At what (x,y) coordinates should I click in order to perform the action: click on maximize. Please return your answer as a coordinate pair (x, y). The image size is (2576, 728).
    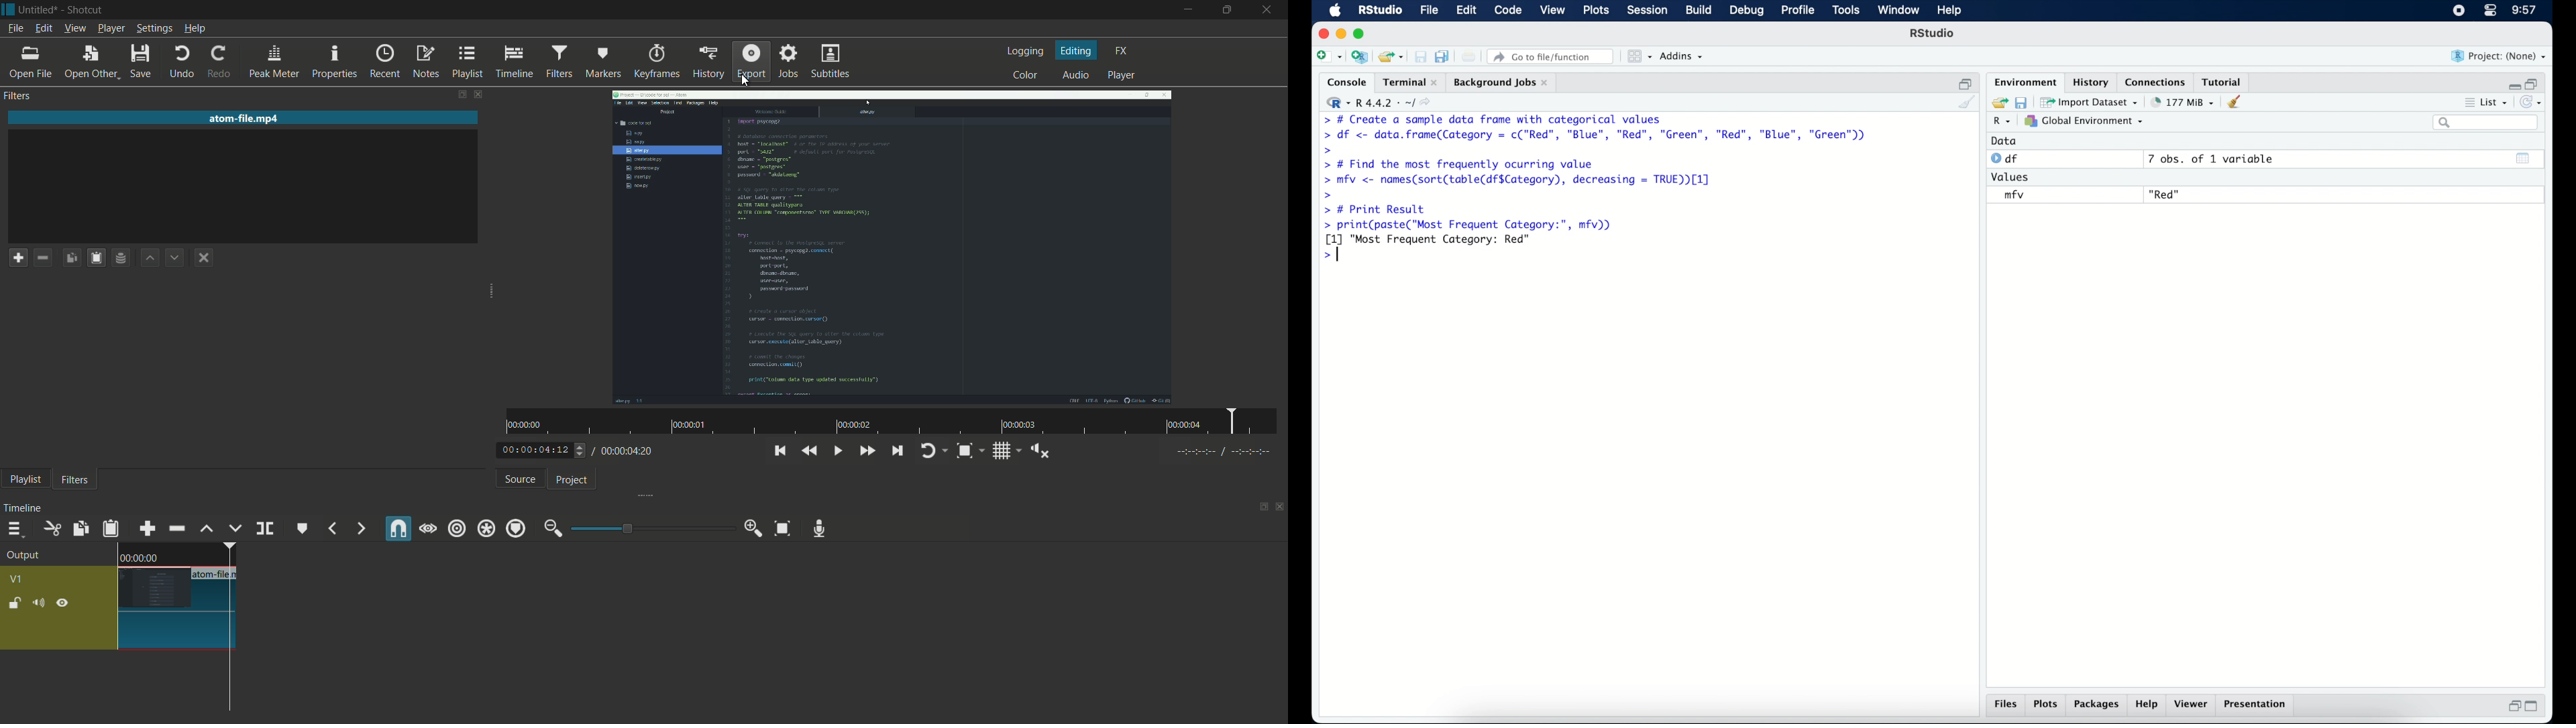
    Looking at the image, I should click on (2533, 708).